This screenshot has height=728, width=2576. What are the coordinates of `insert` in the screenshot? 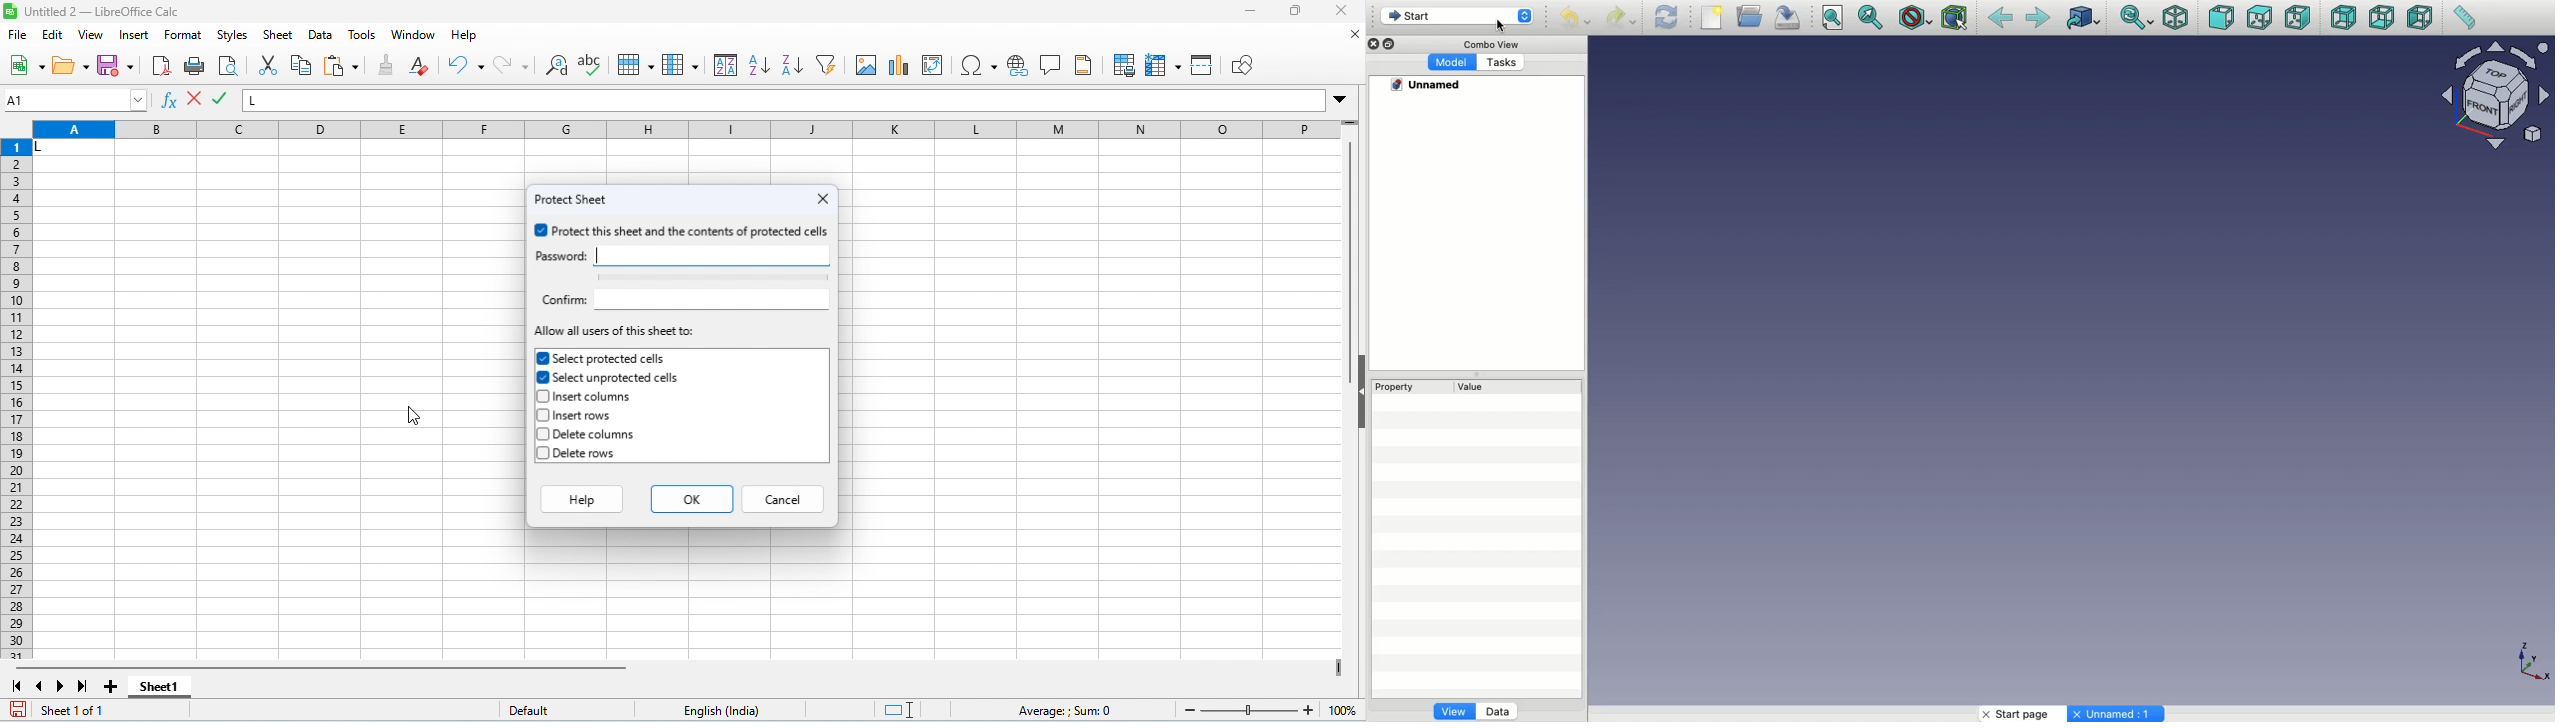 It's located at (136, 36).